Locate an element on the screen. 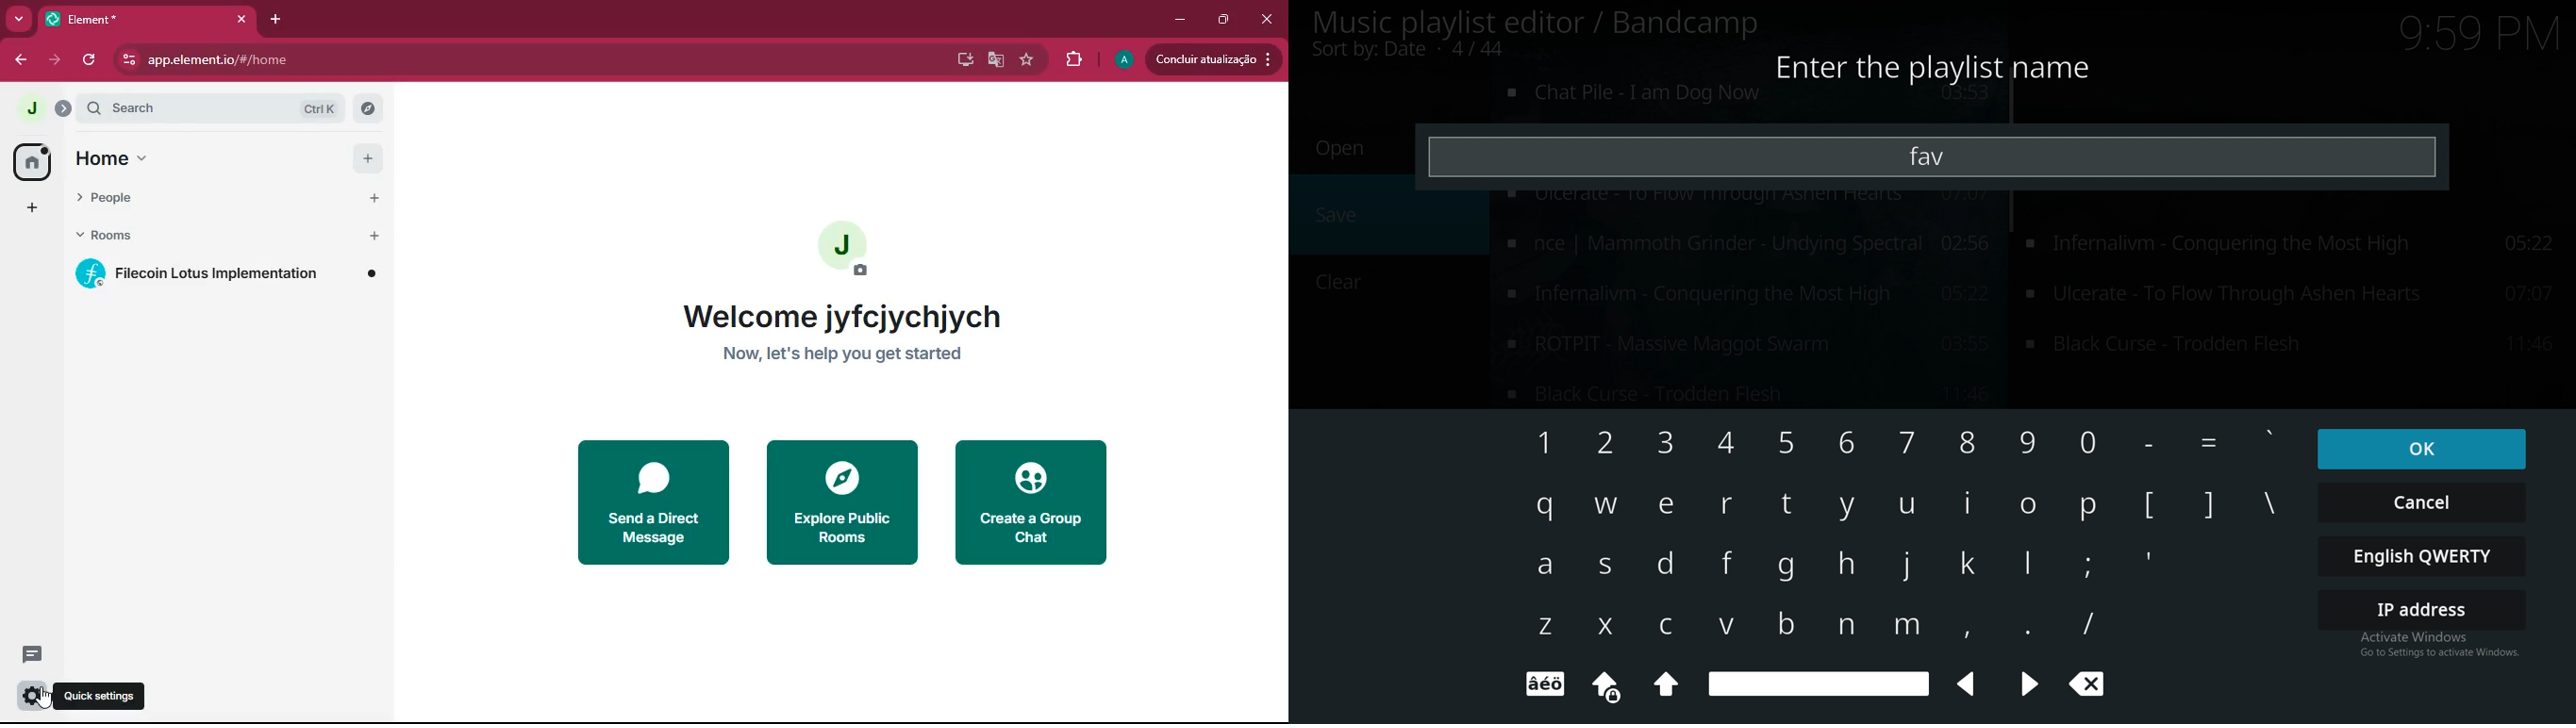 Image resolution: width=2576 pixels, height=728 pixels. Save is located at coordinates (1339, 215).